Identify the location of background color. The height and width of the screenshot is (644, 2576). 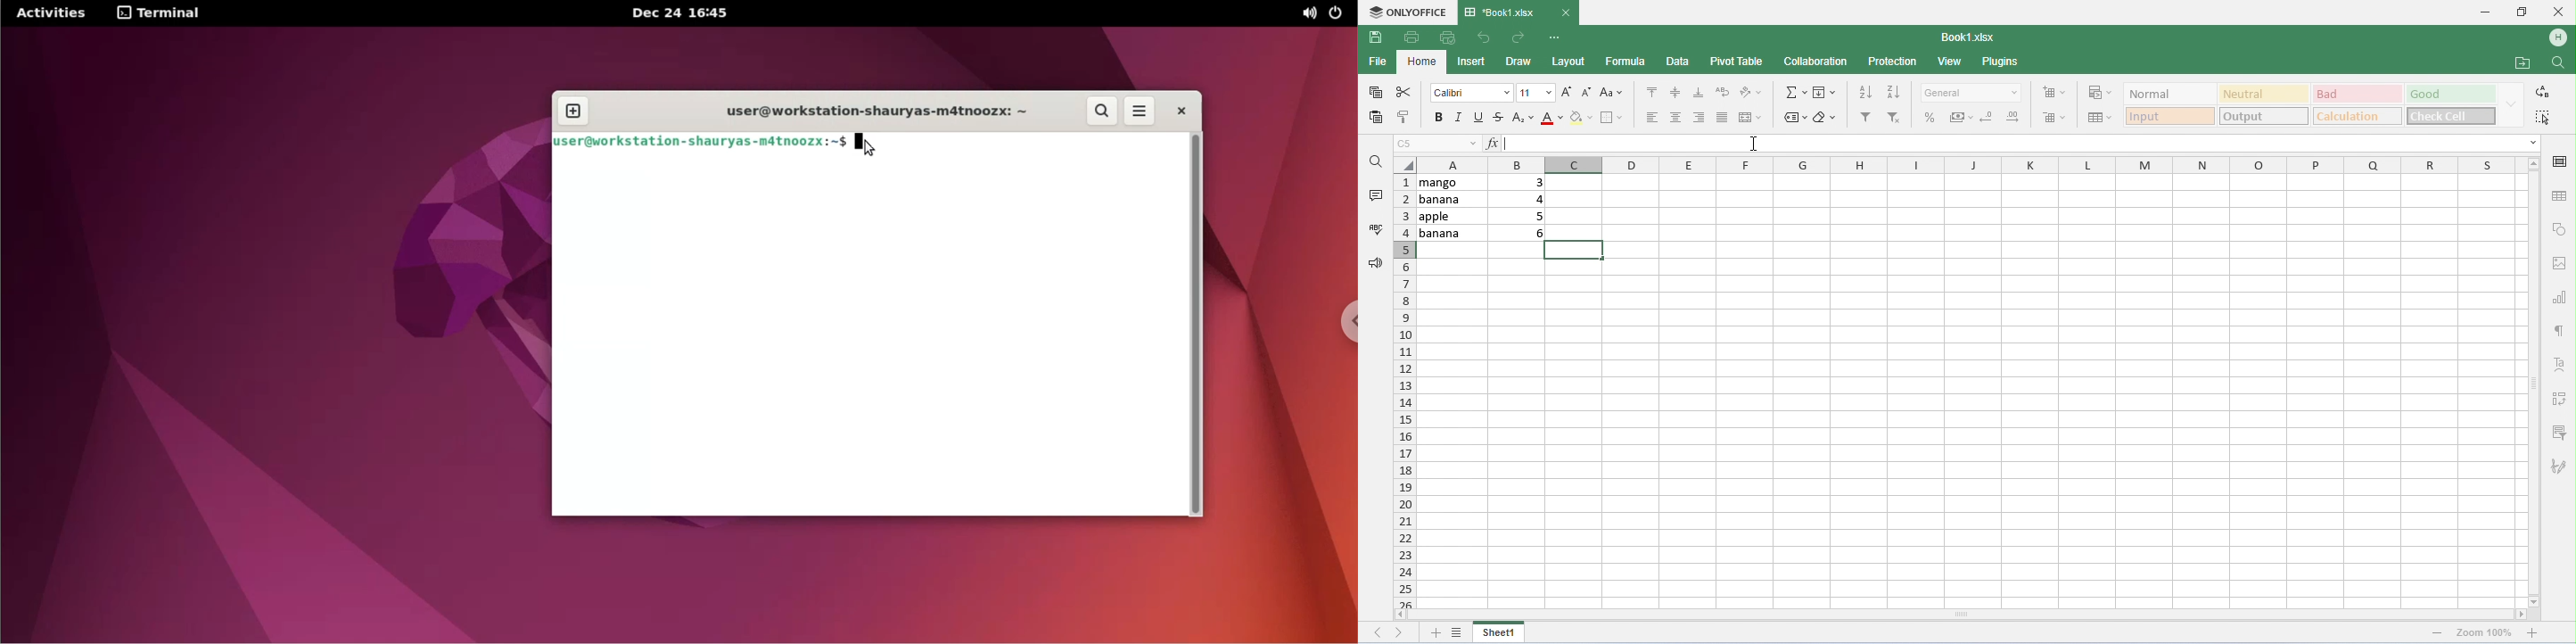
(1579, 119).